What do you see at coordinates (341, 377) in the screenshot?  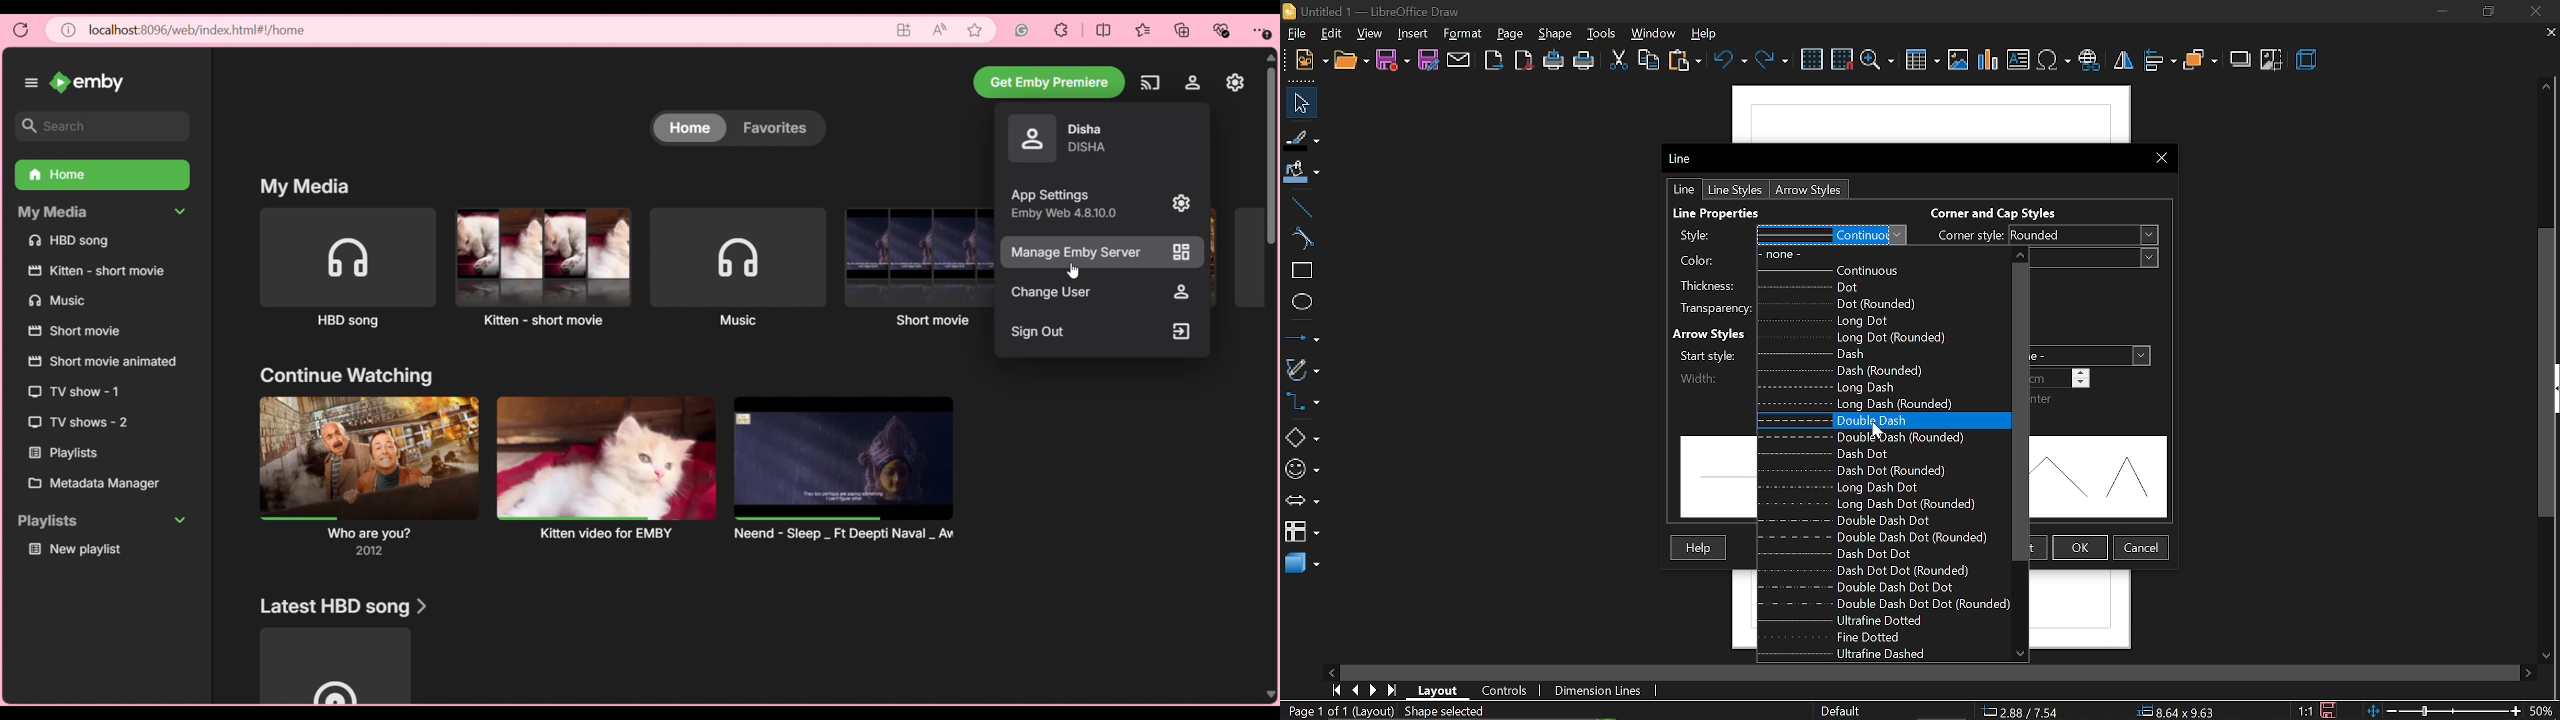 I see `continue watching` at bounding box center [341, 377].